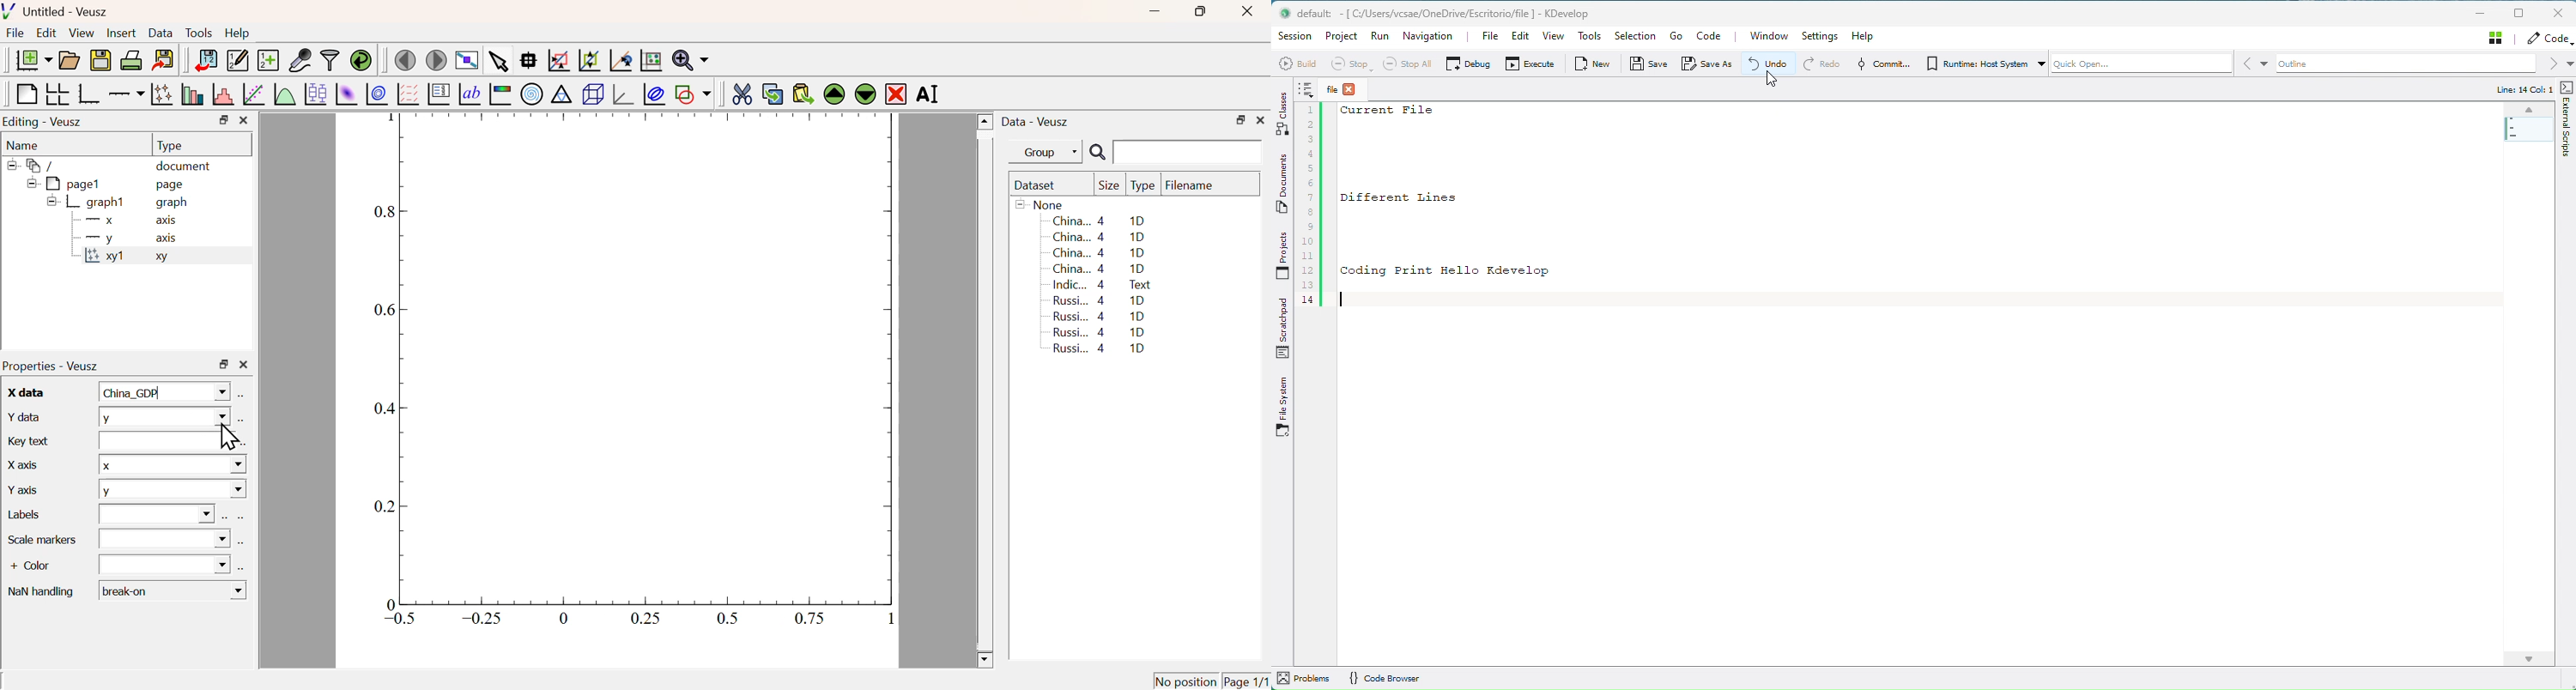  What do you see at coordinates (501, 95) in the screenshot?
I see `Image Color bar` at bounding box center [501, 95].